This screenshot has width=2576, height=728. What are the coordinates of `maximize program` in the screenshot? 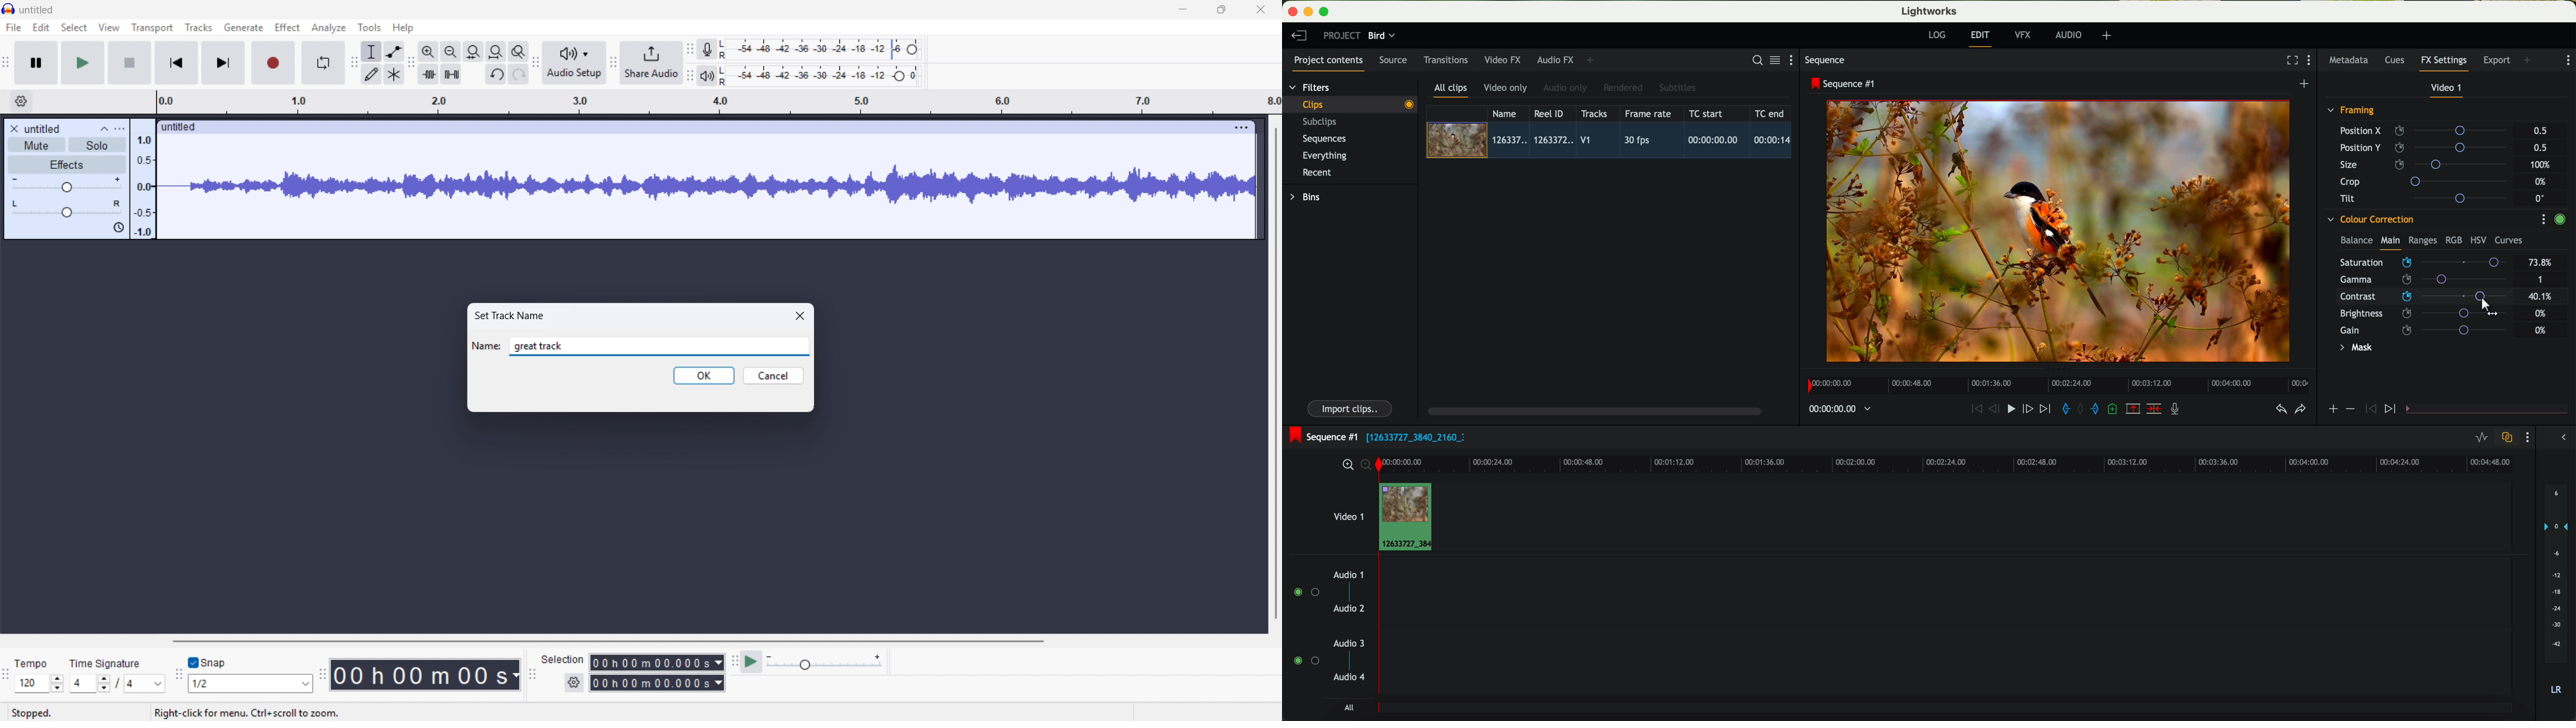 It's located at (1326, 12).